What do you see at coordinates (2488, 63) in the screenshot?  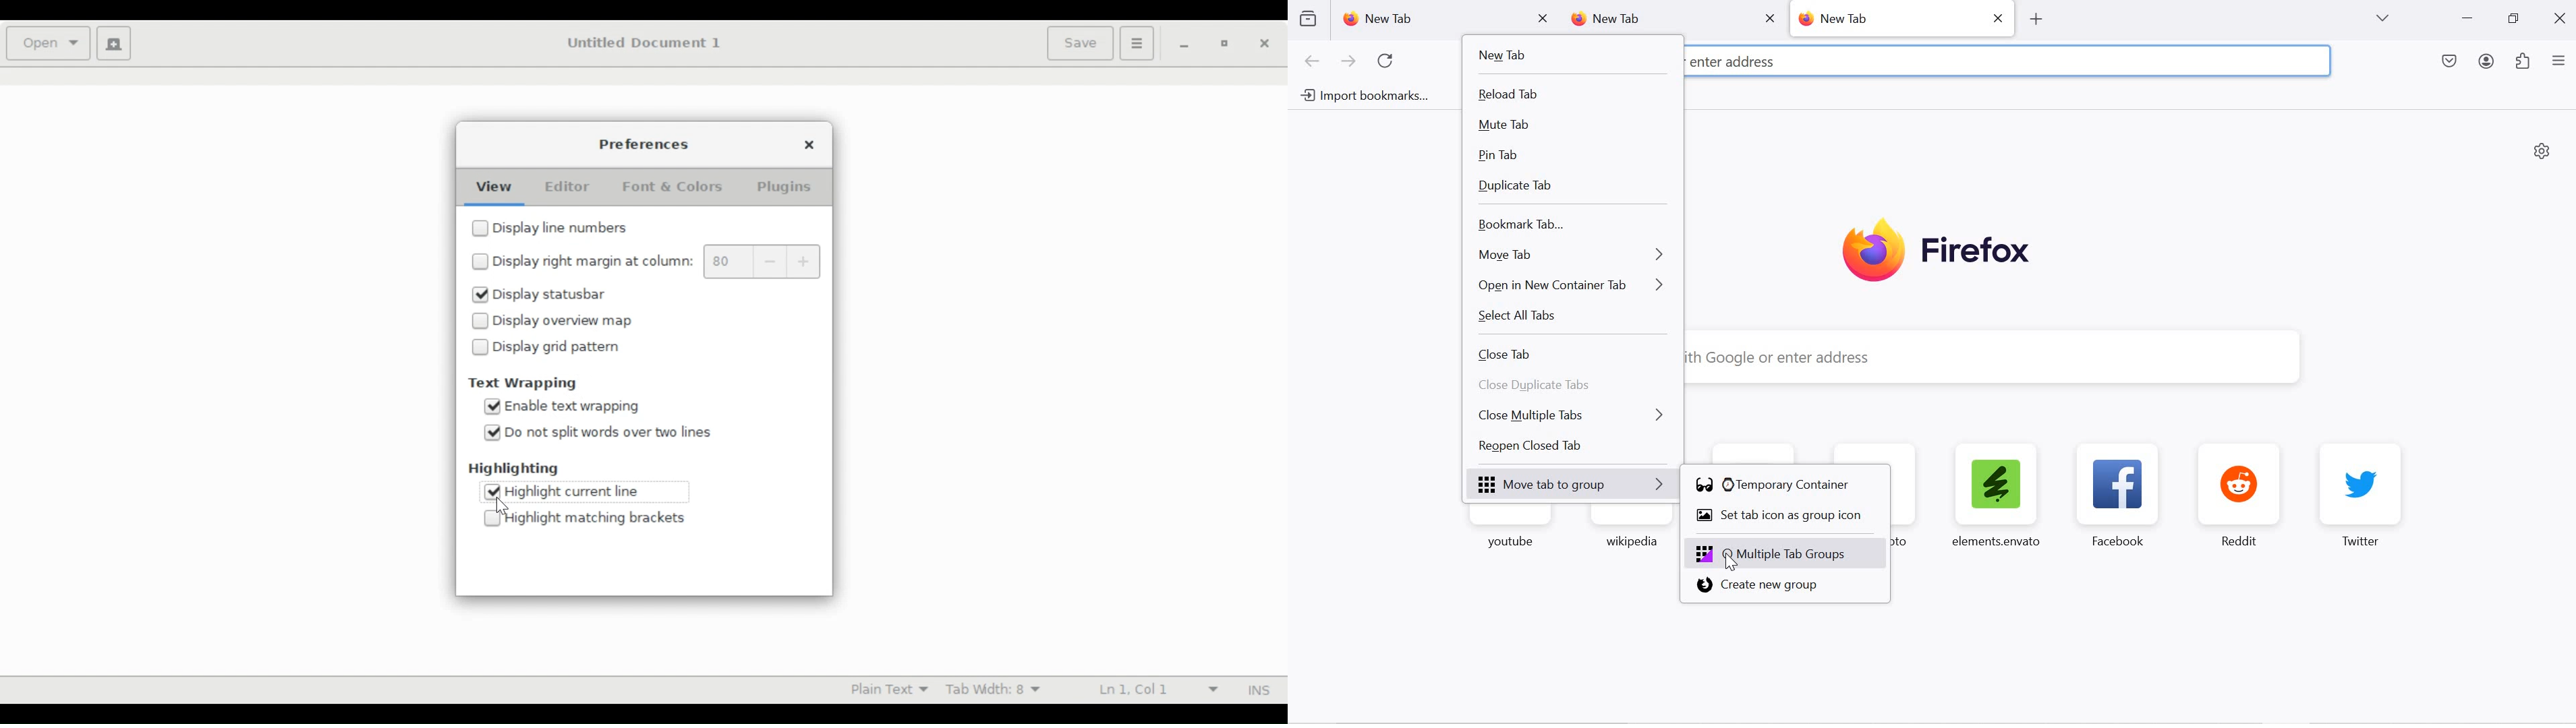 I see `account` at bounding box center [2488, 63].